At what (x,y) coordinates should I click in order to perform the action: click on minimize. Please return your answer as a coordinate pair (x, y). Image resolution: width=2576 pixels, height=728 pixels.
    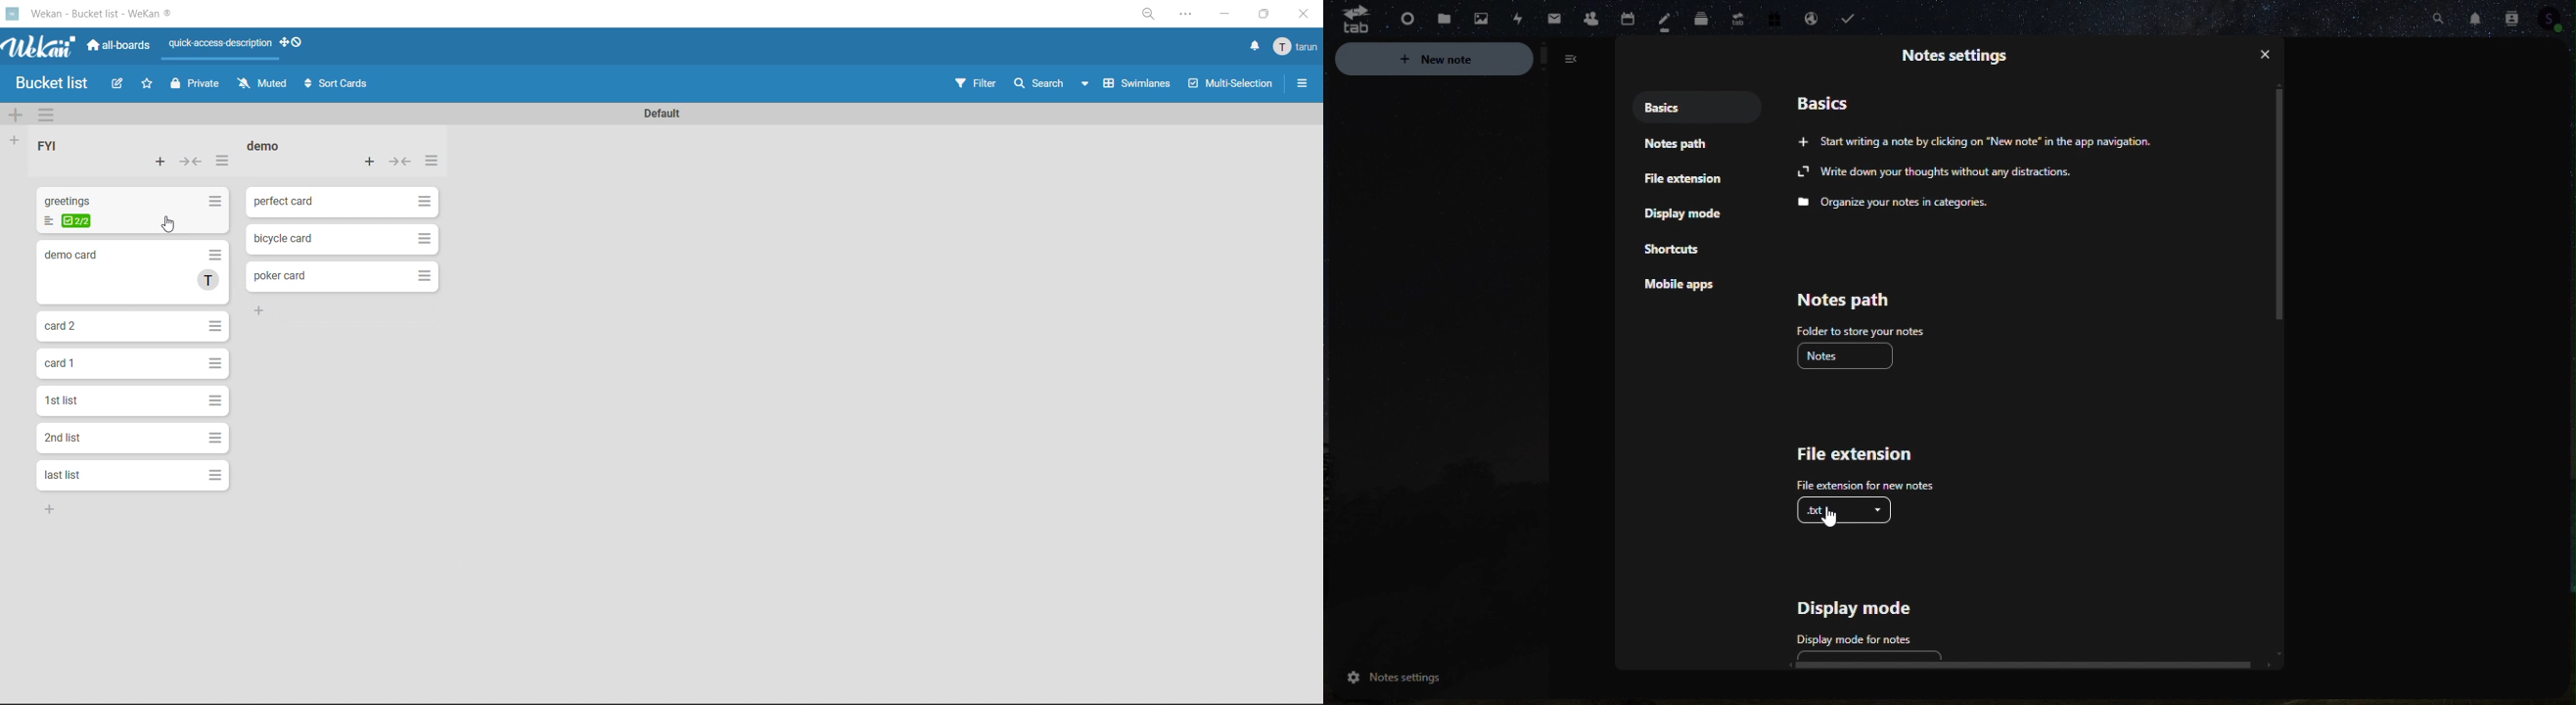
    Looking at the image, I should click on (1225, 12).